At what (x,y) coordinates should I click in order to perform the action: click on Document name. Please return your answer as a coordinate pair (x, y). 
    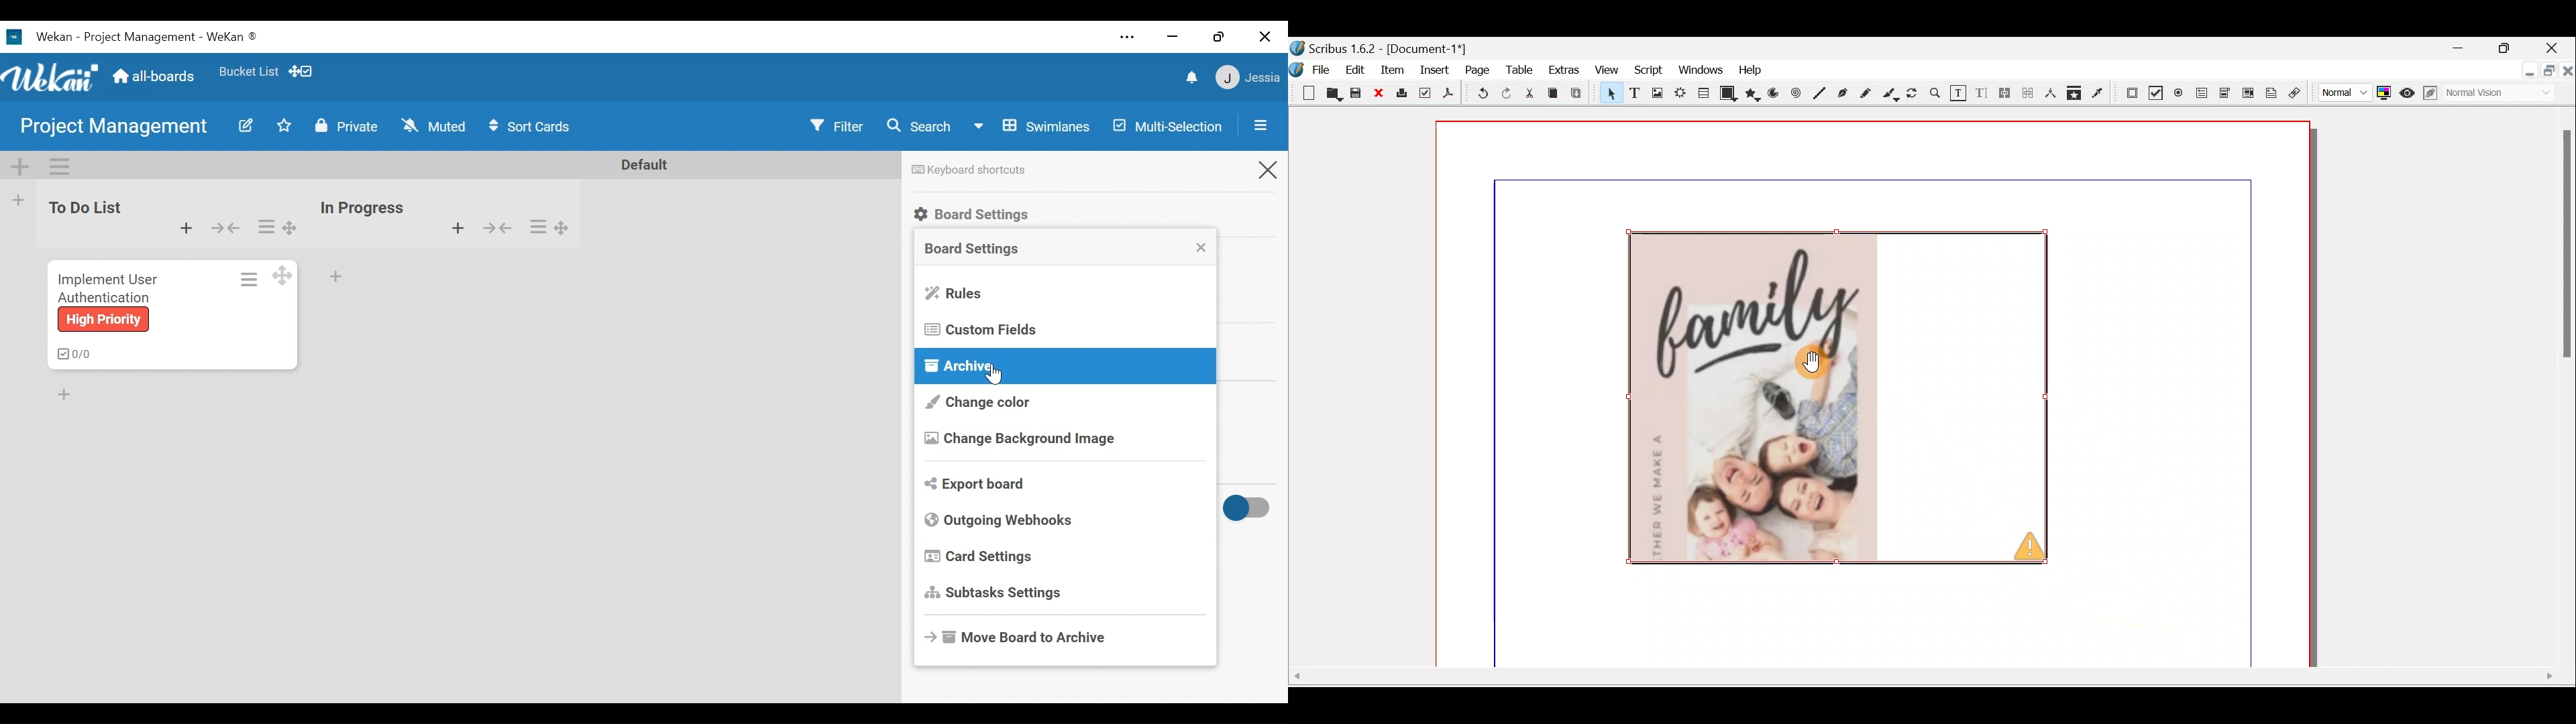
    Looking at the image, I should click on (1385, 44).